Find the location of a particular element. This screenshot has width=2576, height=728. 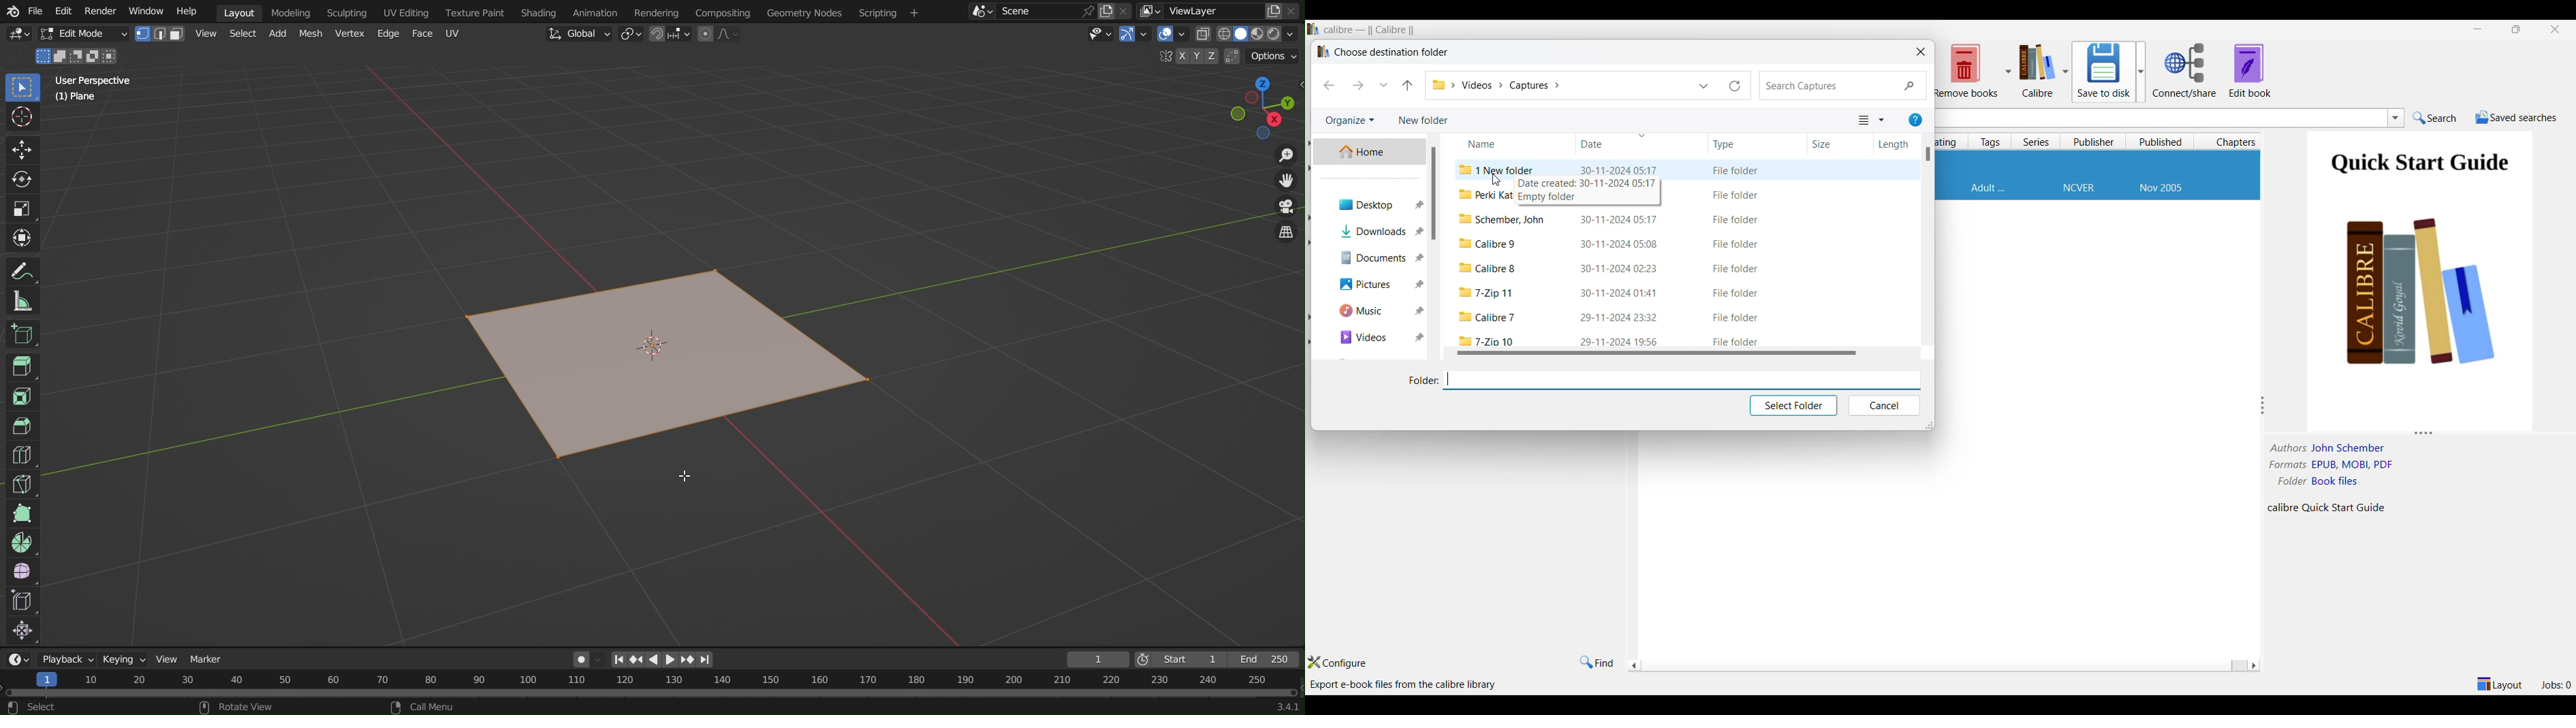

Change width of panels attached to this line is located at coordinates (2266, 405).